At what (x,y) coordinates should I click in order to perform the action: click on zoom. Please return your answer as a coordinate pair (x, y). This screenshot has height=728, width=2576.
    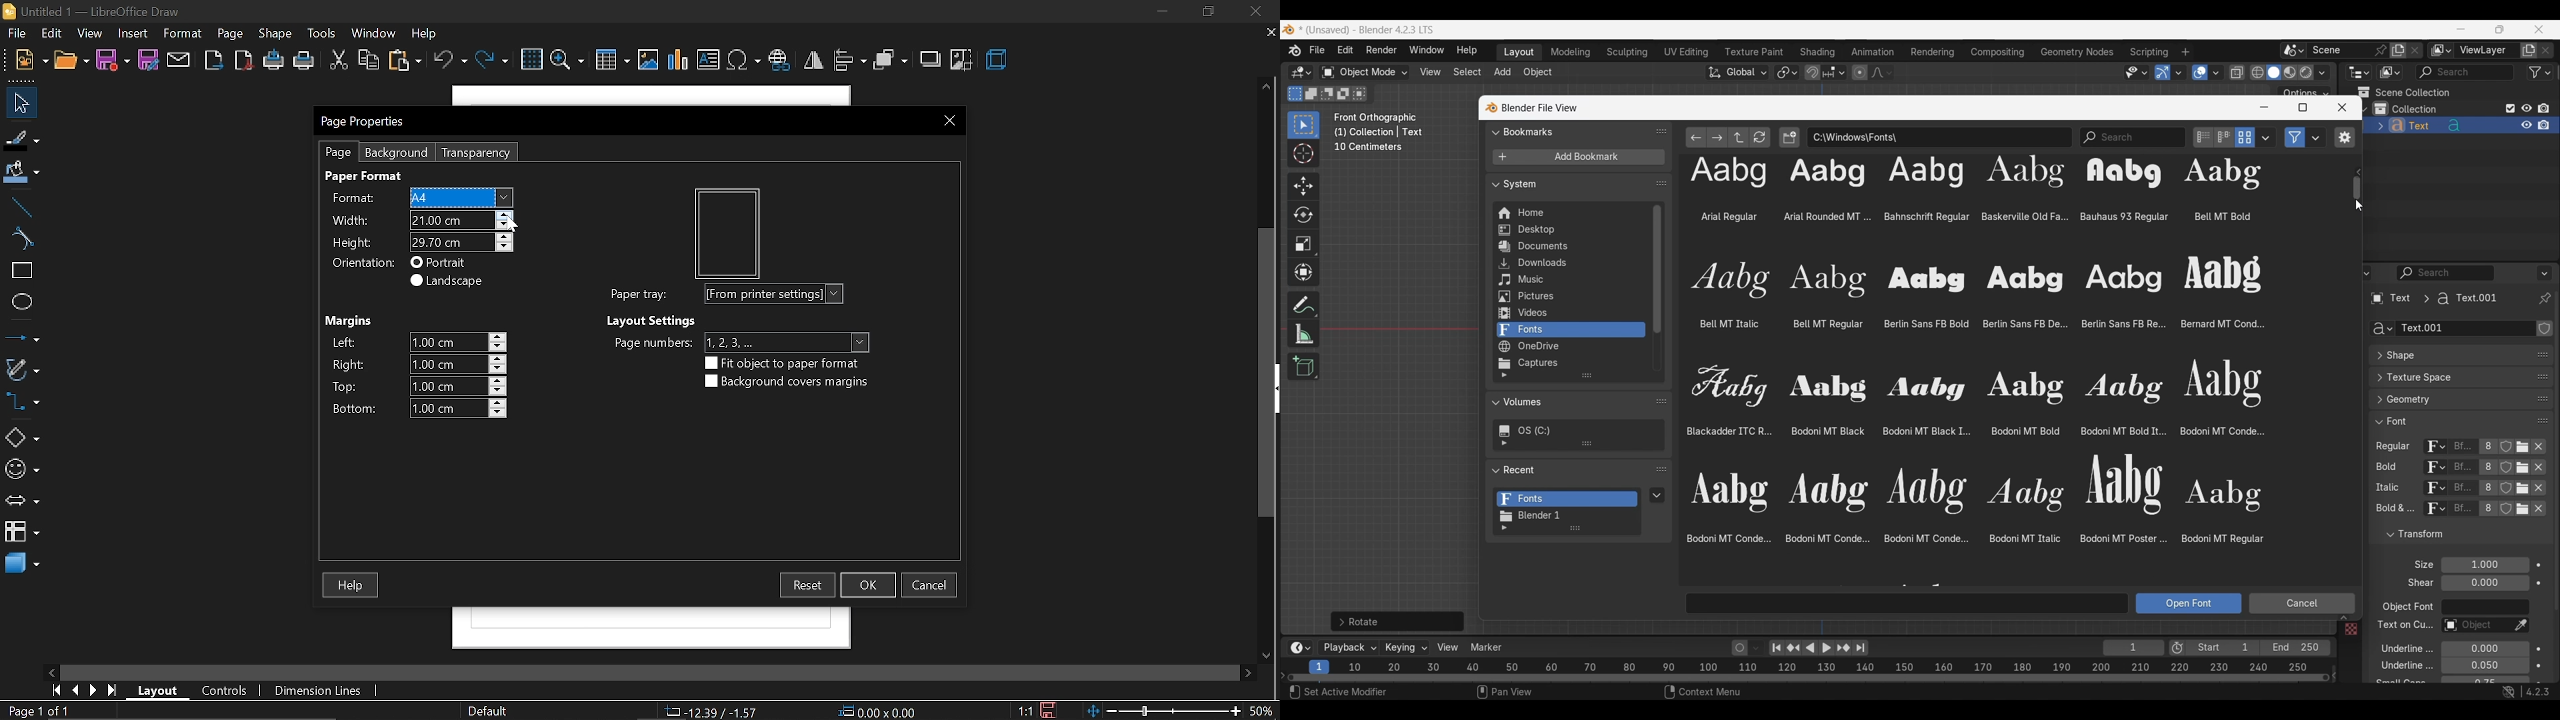
    Looking at the image, I should click on (567, 60).